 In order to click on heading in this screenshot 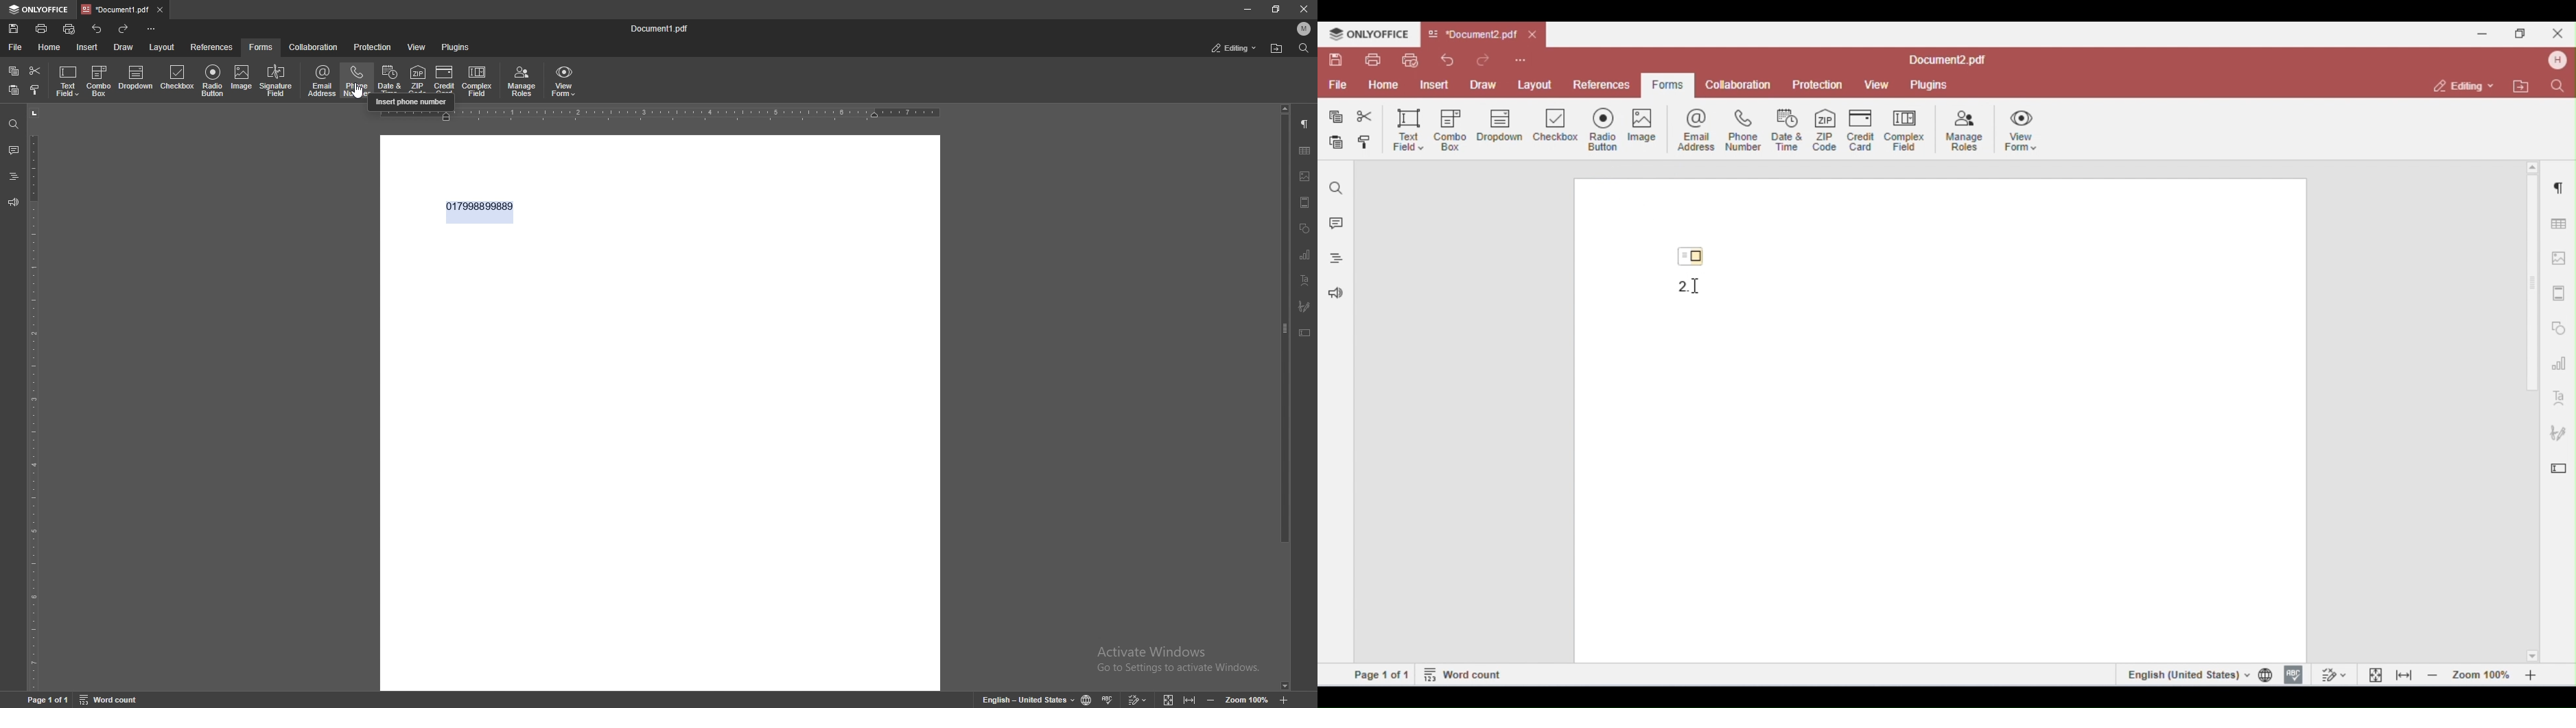, I will do `click(14, 176)`.